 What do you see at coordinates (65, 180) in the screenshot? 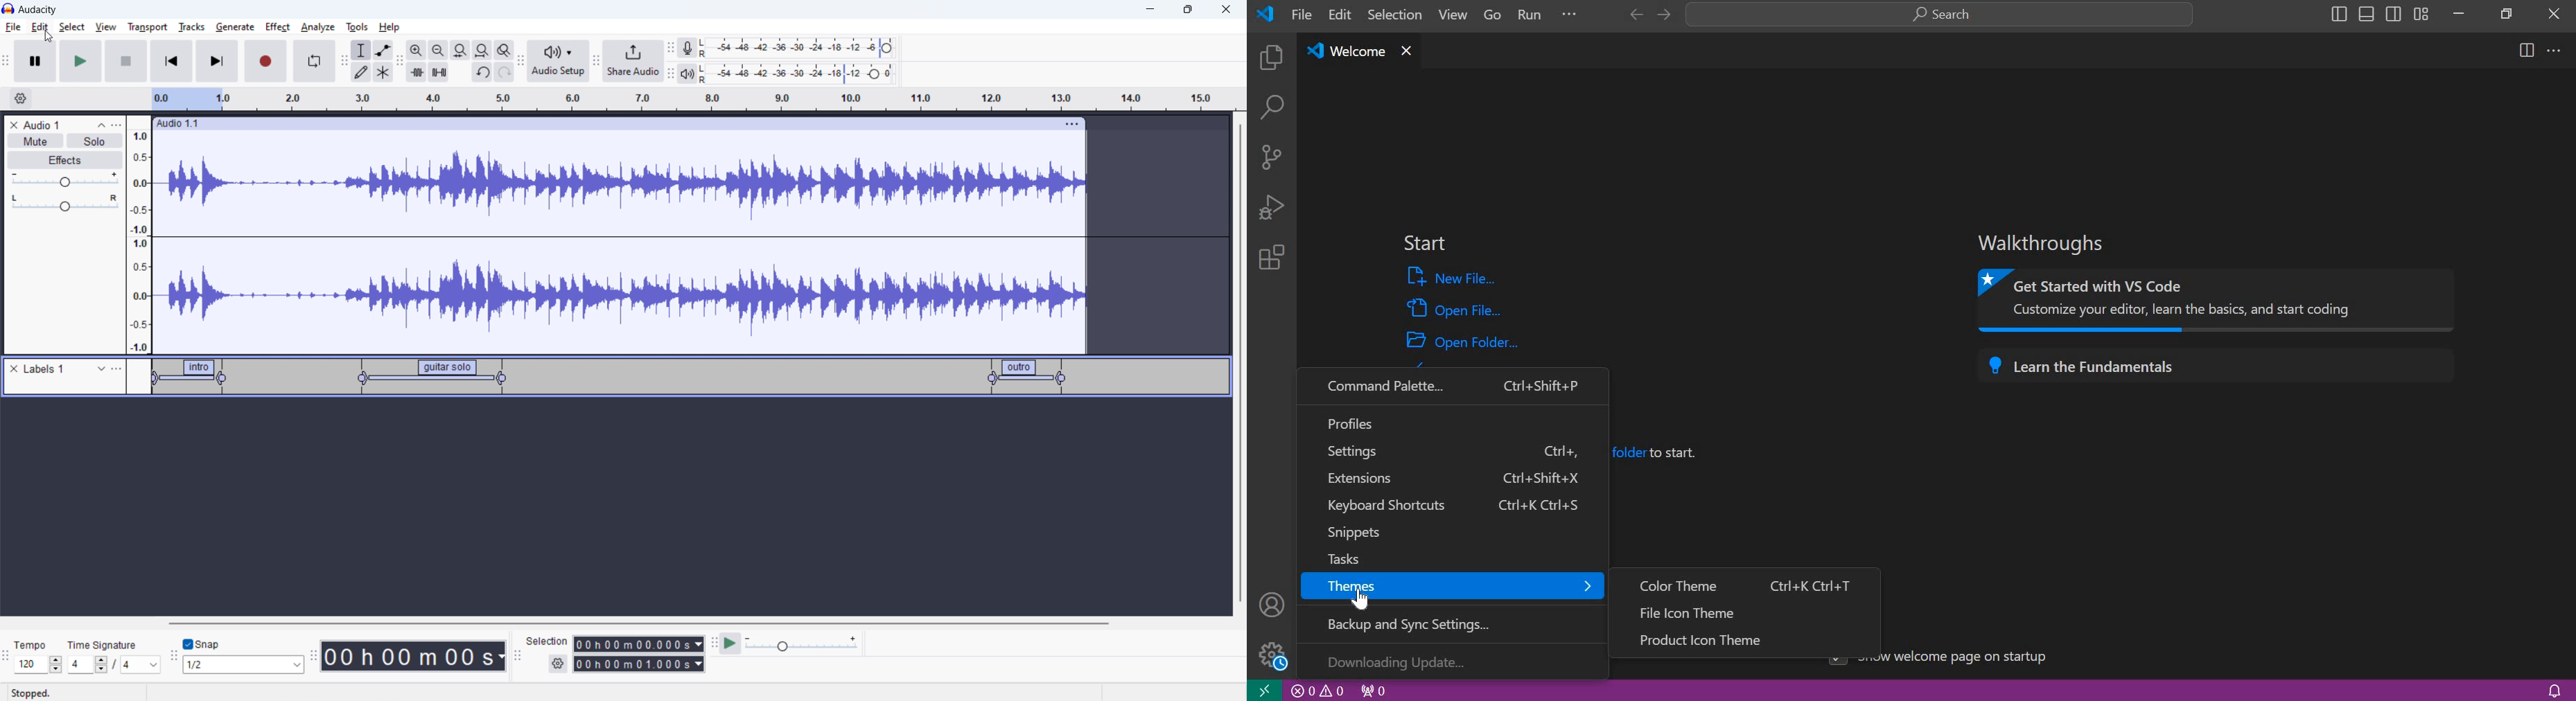
I see `gain` at bounding box center [65, 180].